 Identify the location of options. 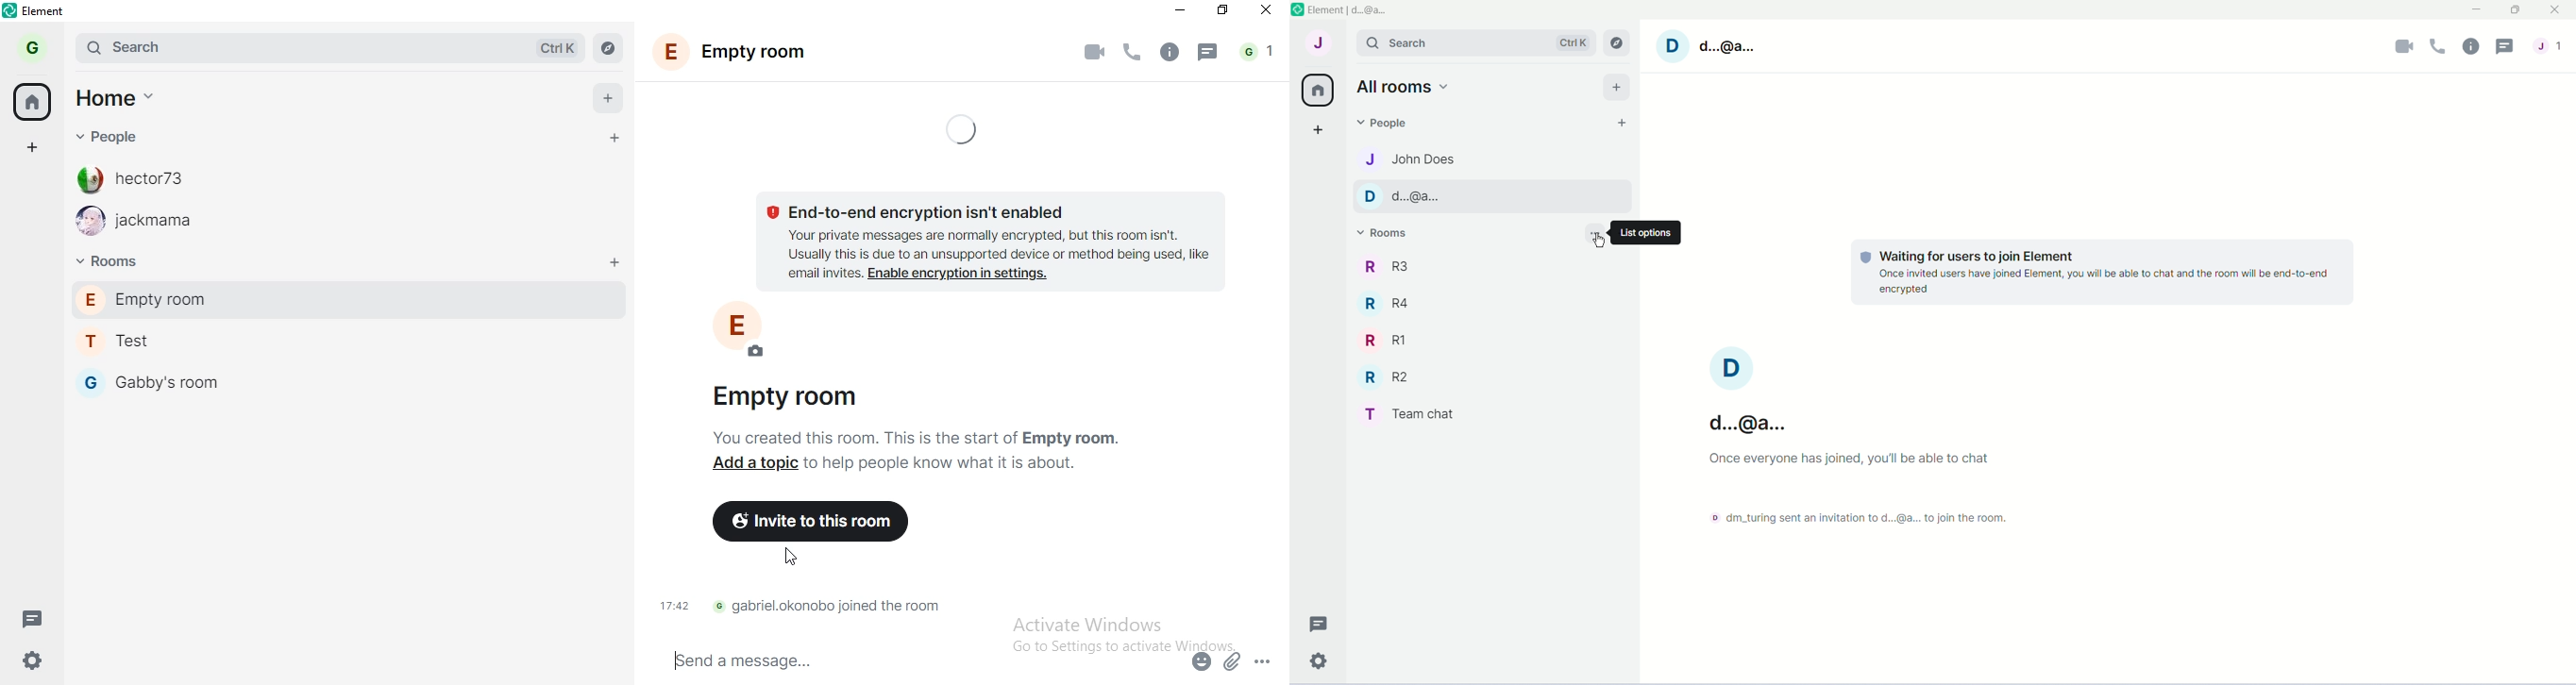
(1593, 231).